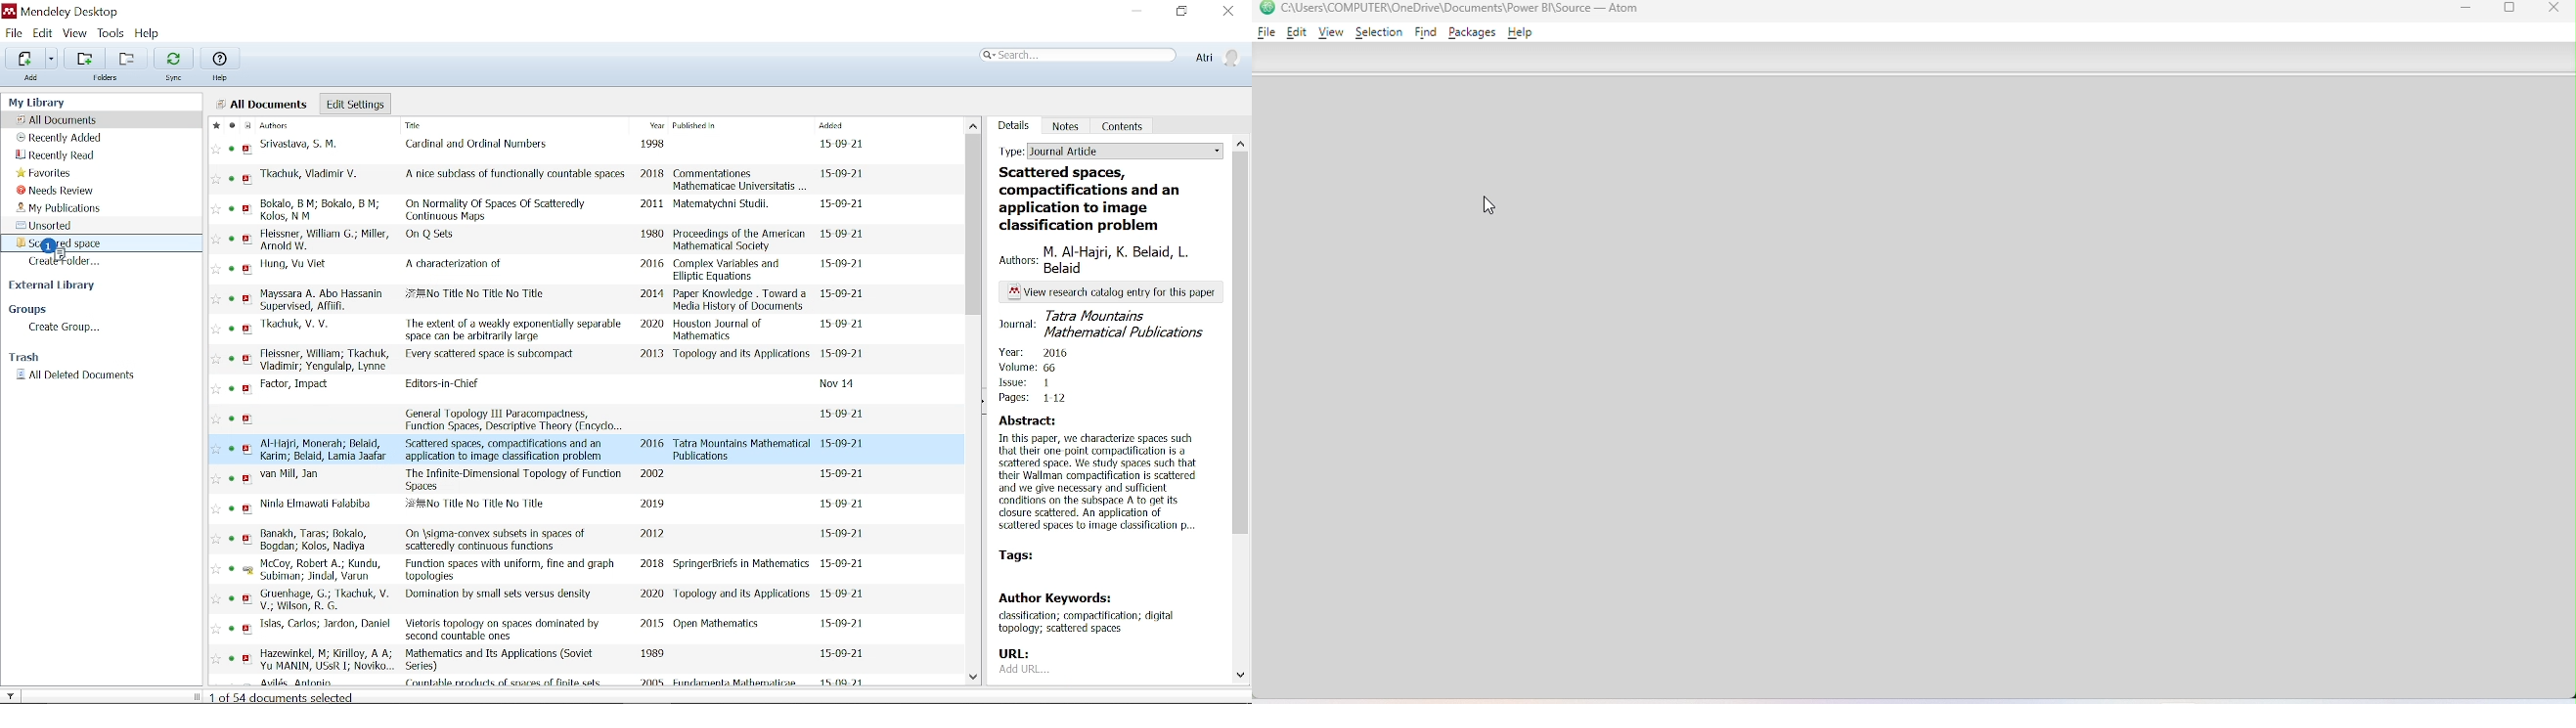 The width and height of the screenshot is (2576, 728). Describe the element at coordinates (845, 323) in the screenshot. I see `date` at that location.